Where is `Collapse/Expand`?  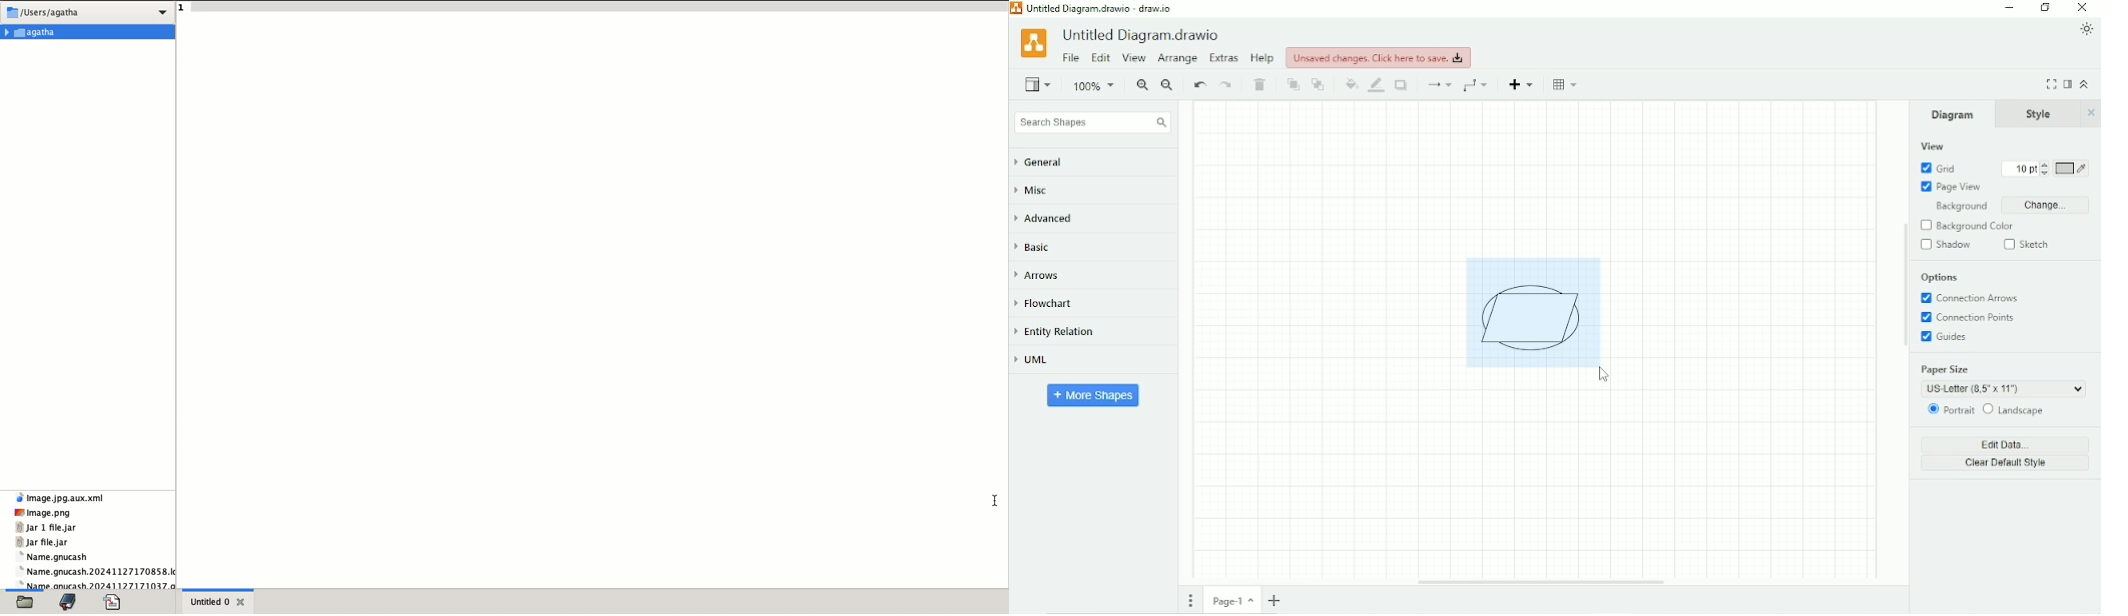
Collapse/Expand is located at coordinates (2085, 83).